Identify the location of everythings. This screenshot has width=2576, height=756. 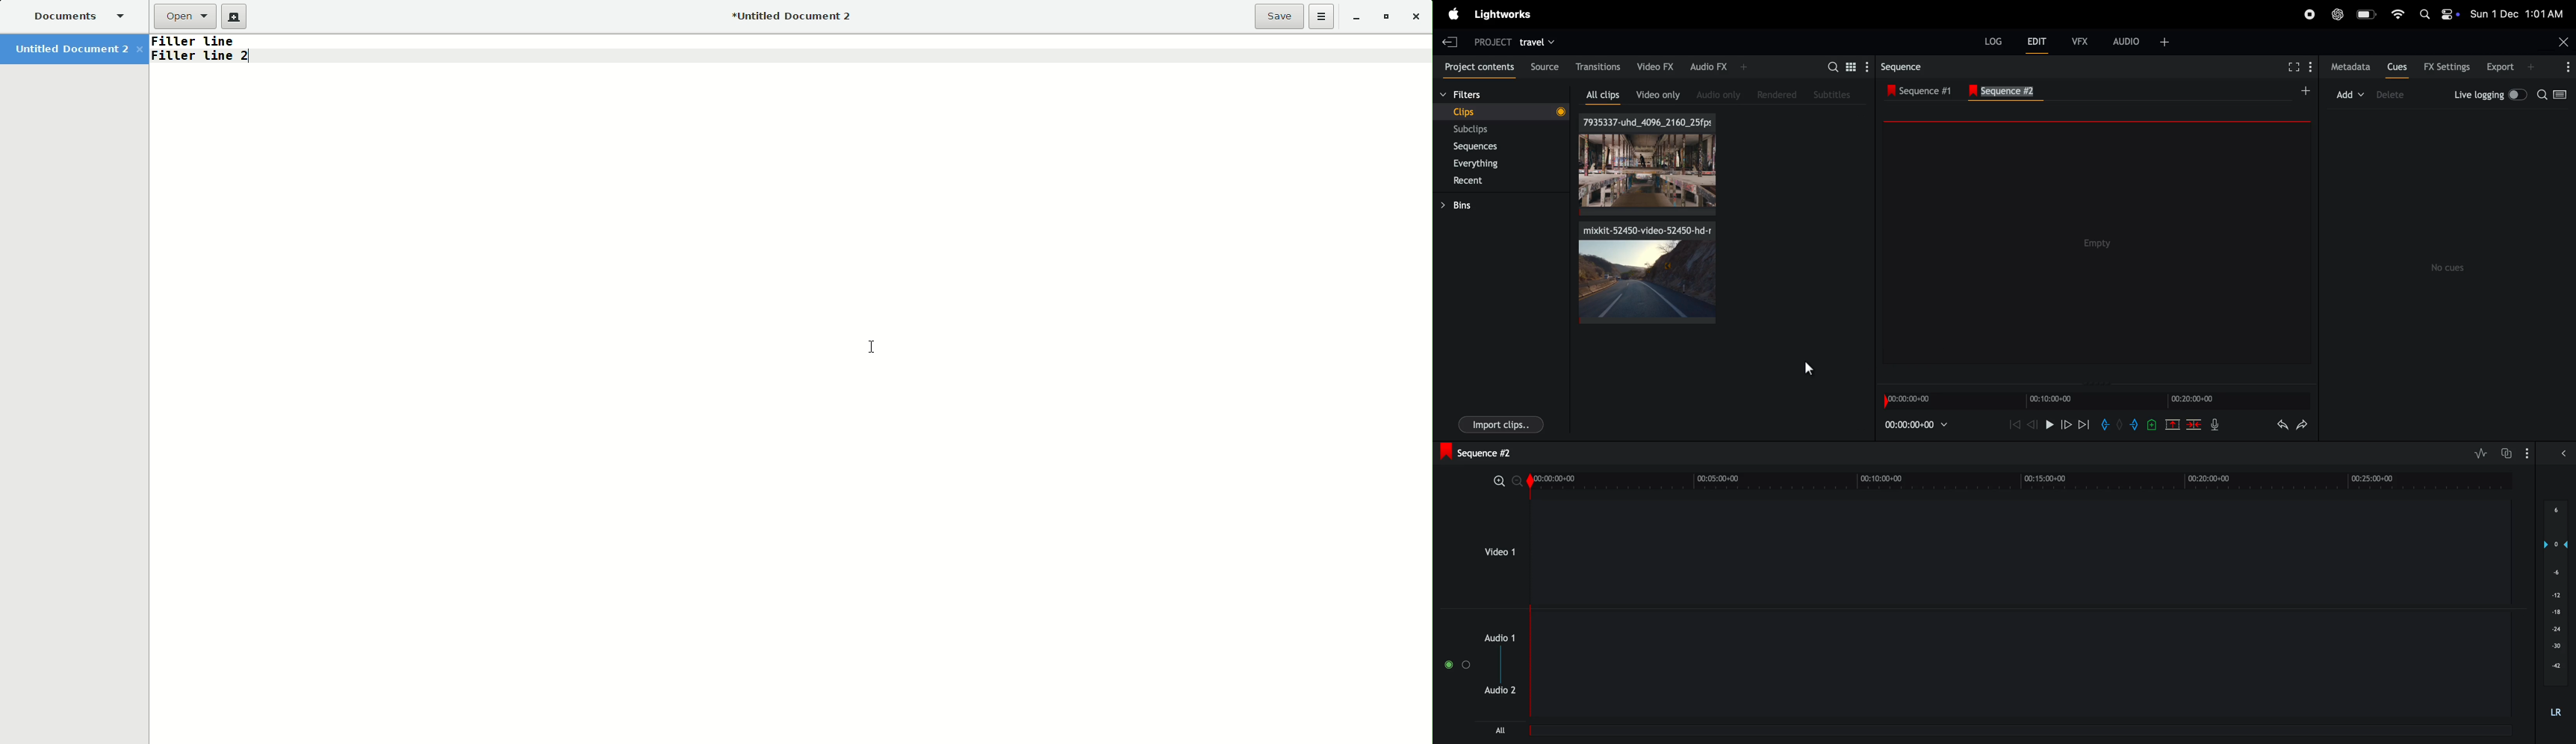
(1493, 164).